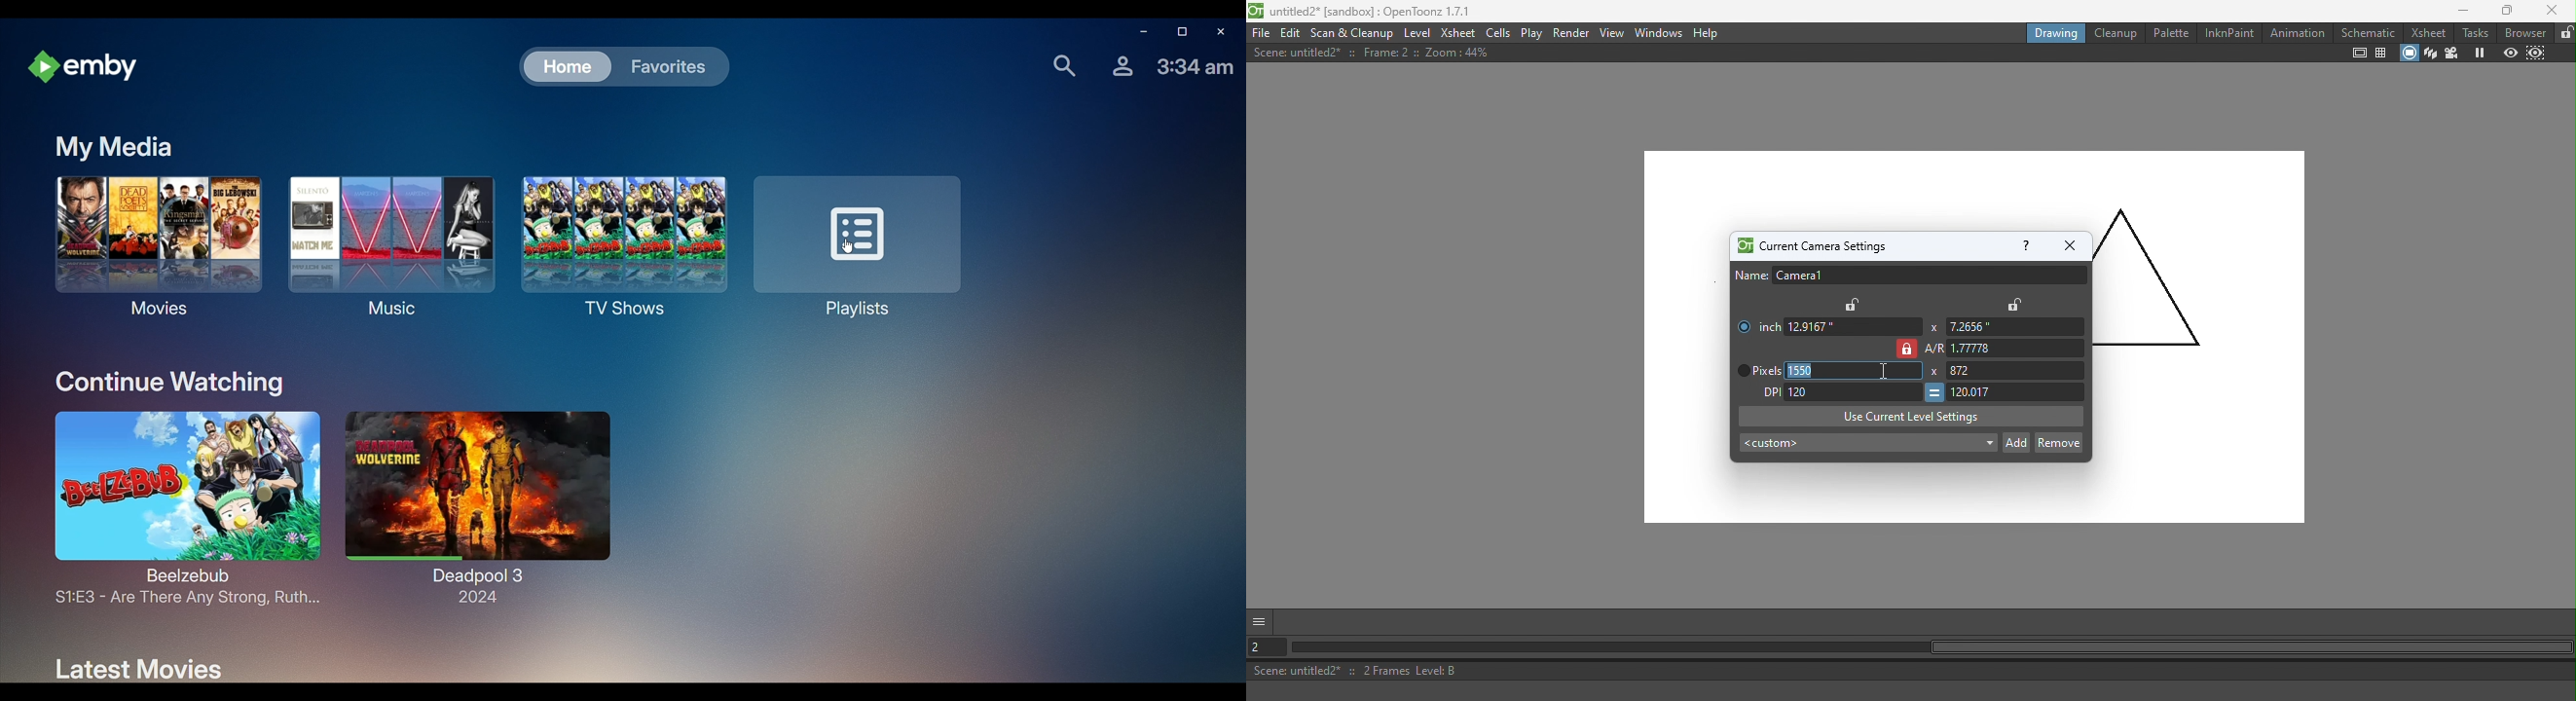  I want to click on Favorites, so click(666, 67).